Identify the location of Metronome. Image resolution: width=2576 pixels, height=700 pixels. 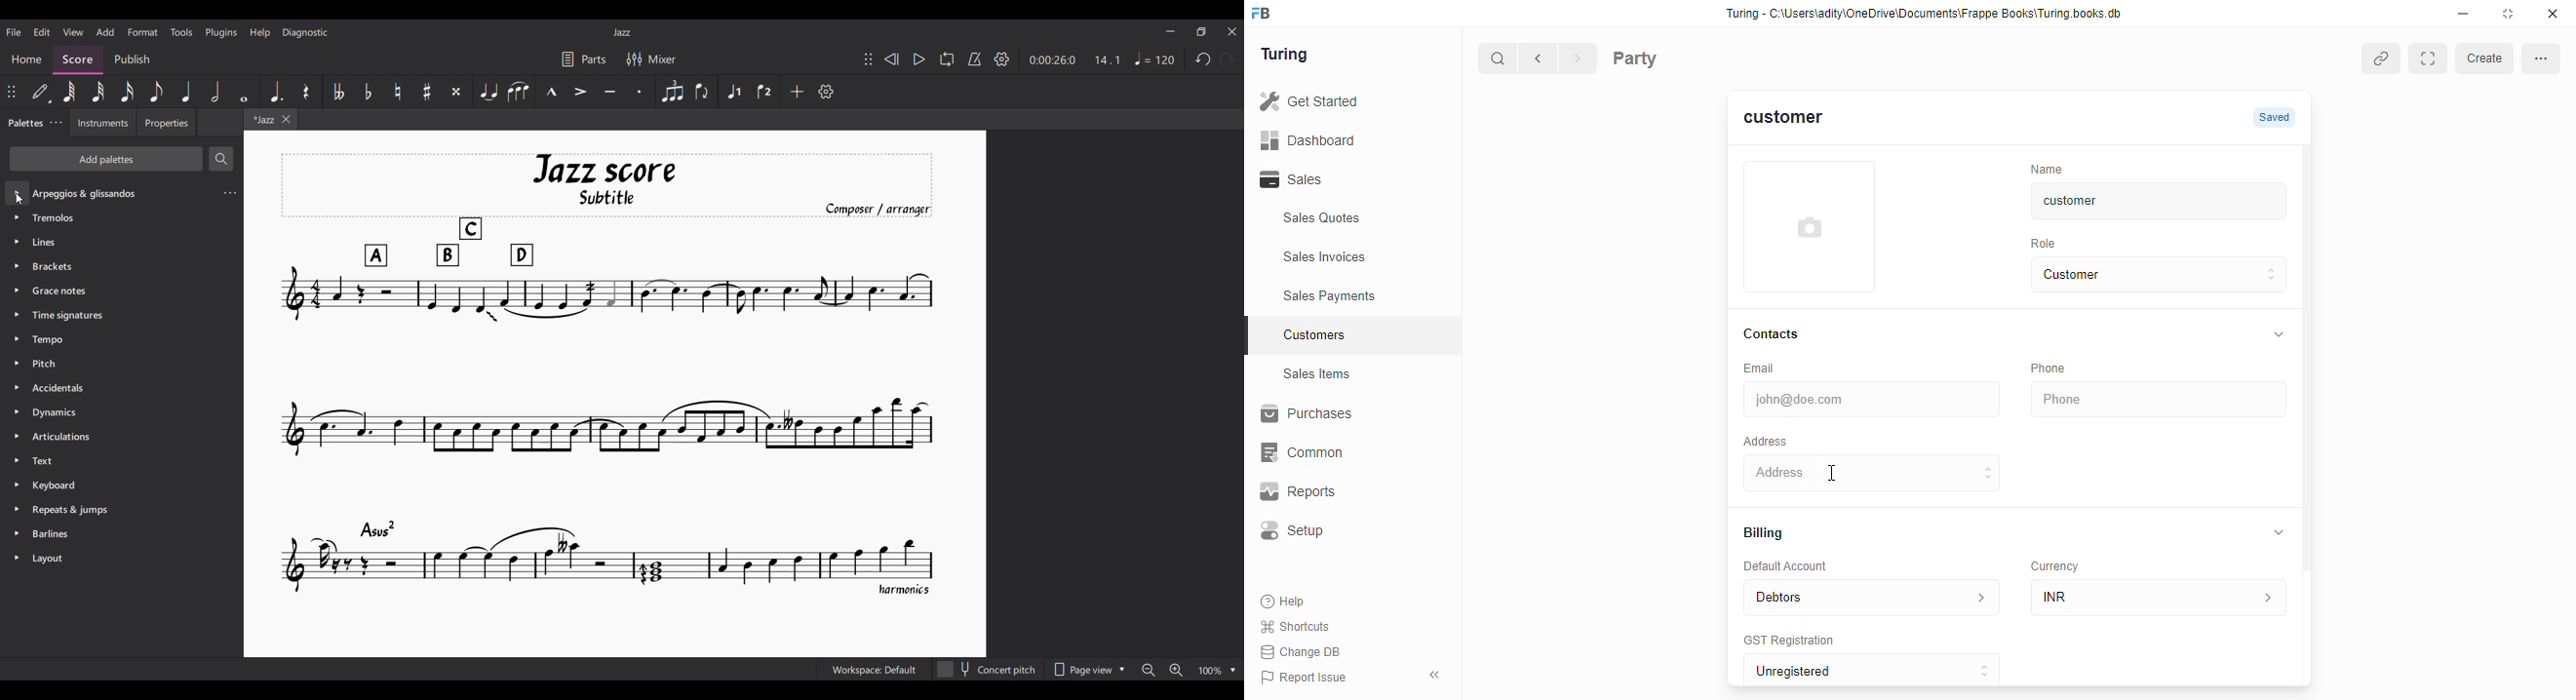
(975, 59).